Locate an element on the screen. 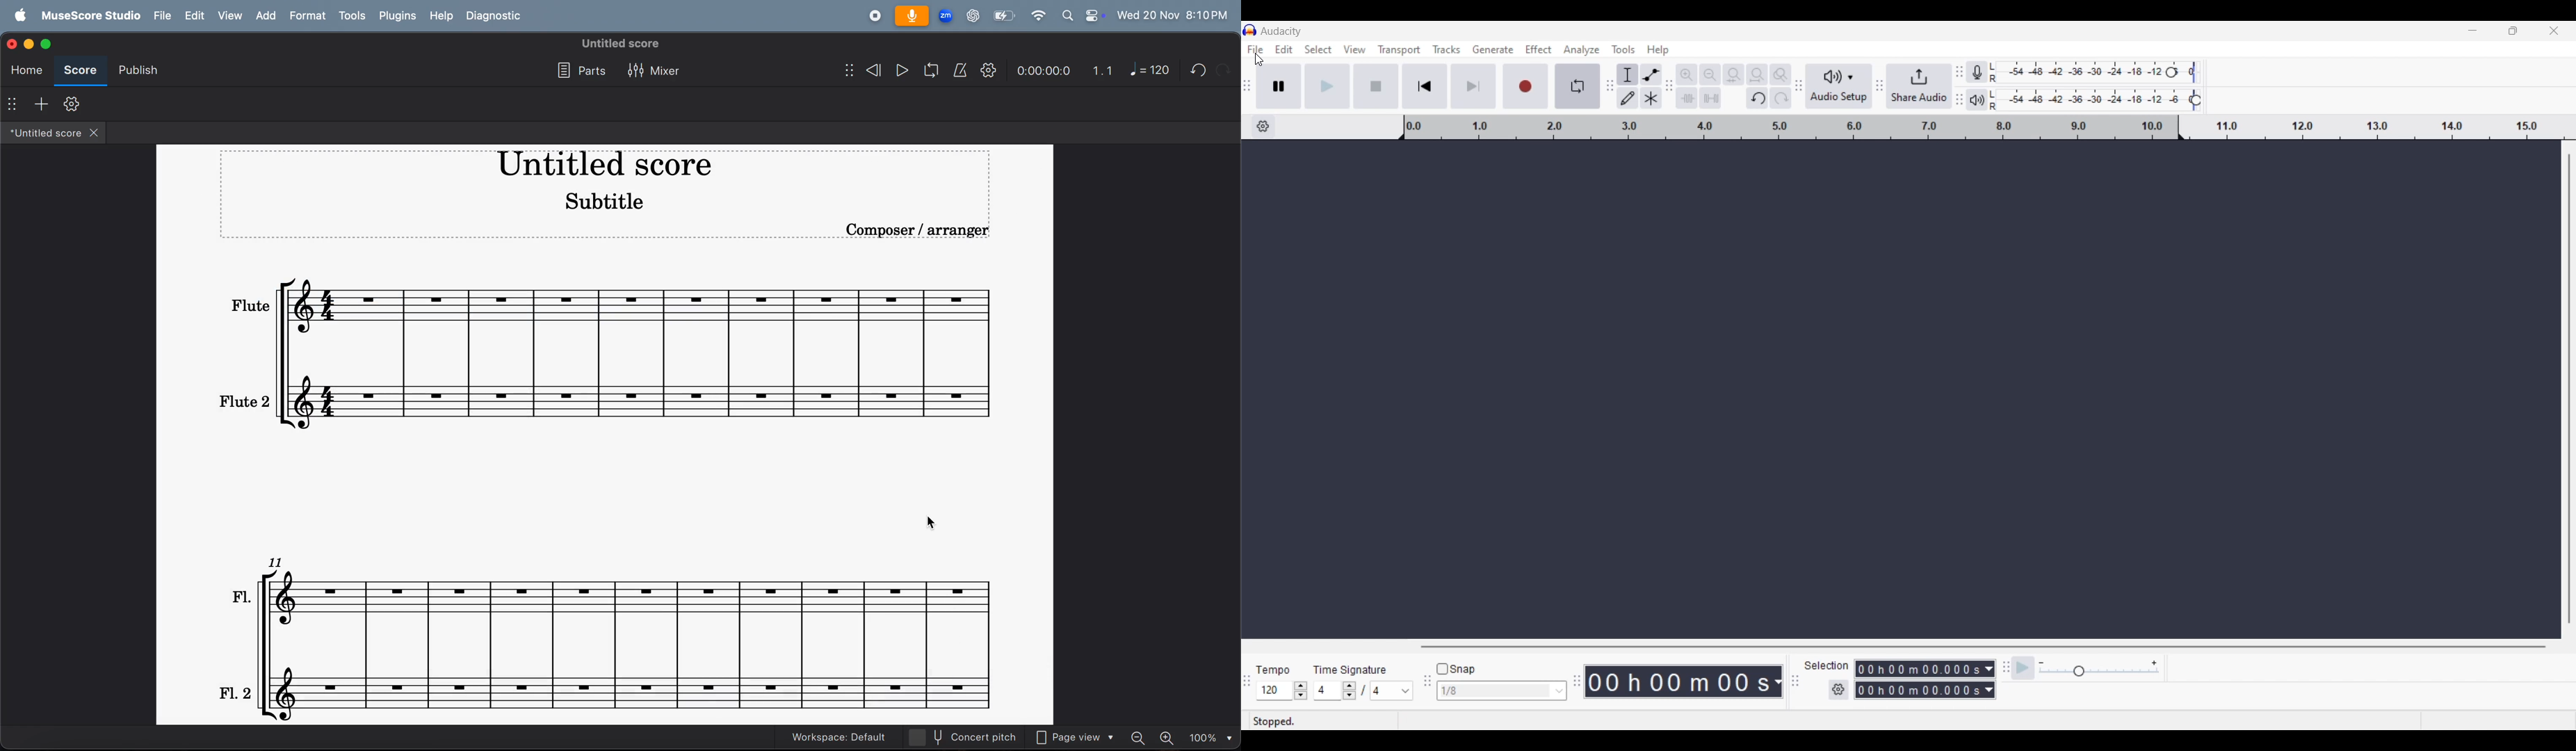 Image resolution: width=2576 pixels, height=756 pixels. microphone is located at coordinates (912, 16).